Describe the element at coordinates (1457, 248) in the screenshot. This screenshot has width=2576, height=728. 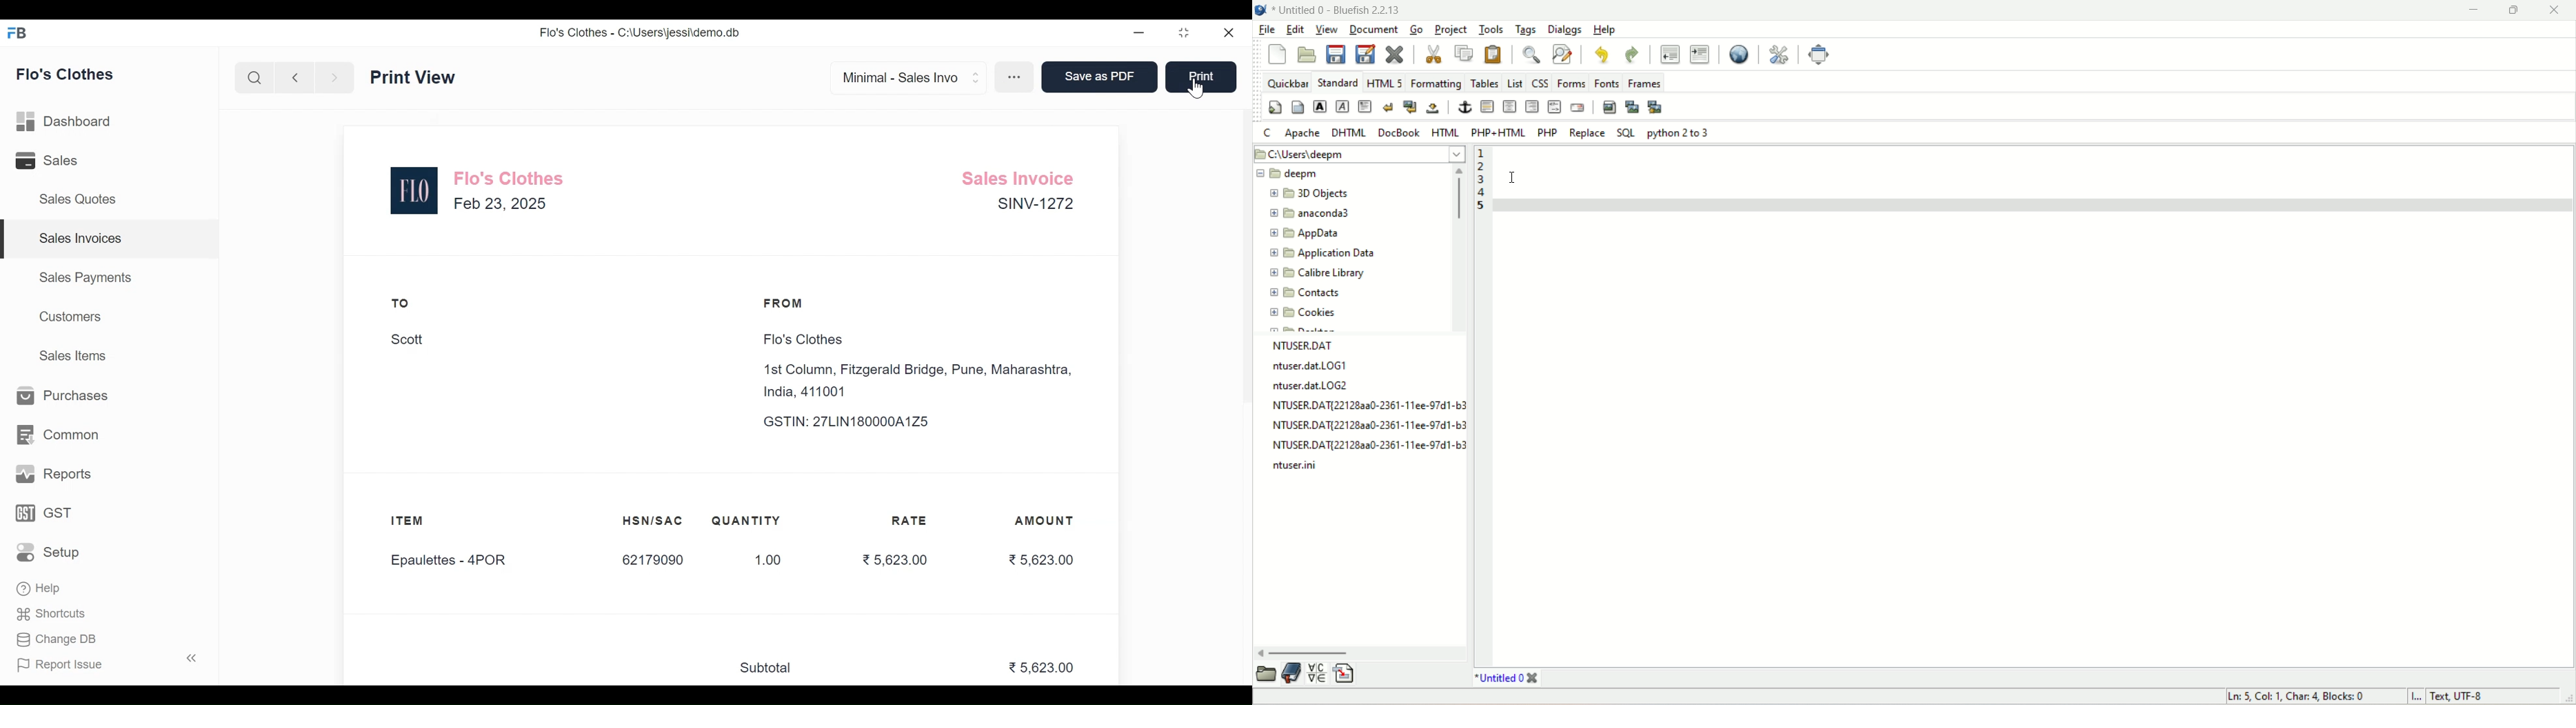
I see `vertical scroll bar` at that location.